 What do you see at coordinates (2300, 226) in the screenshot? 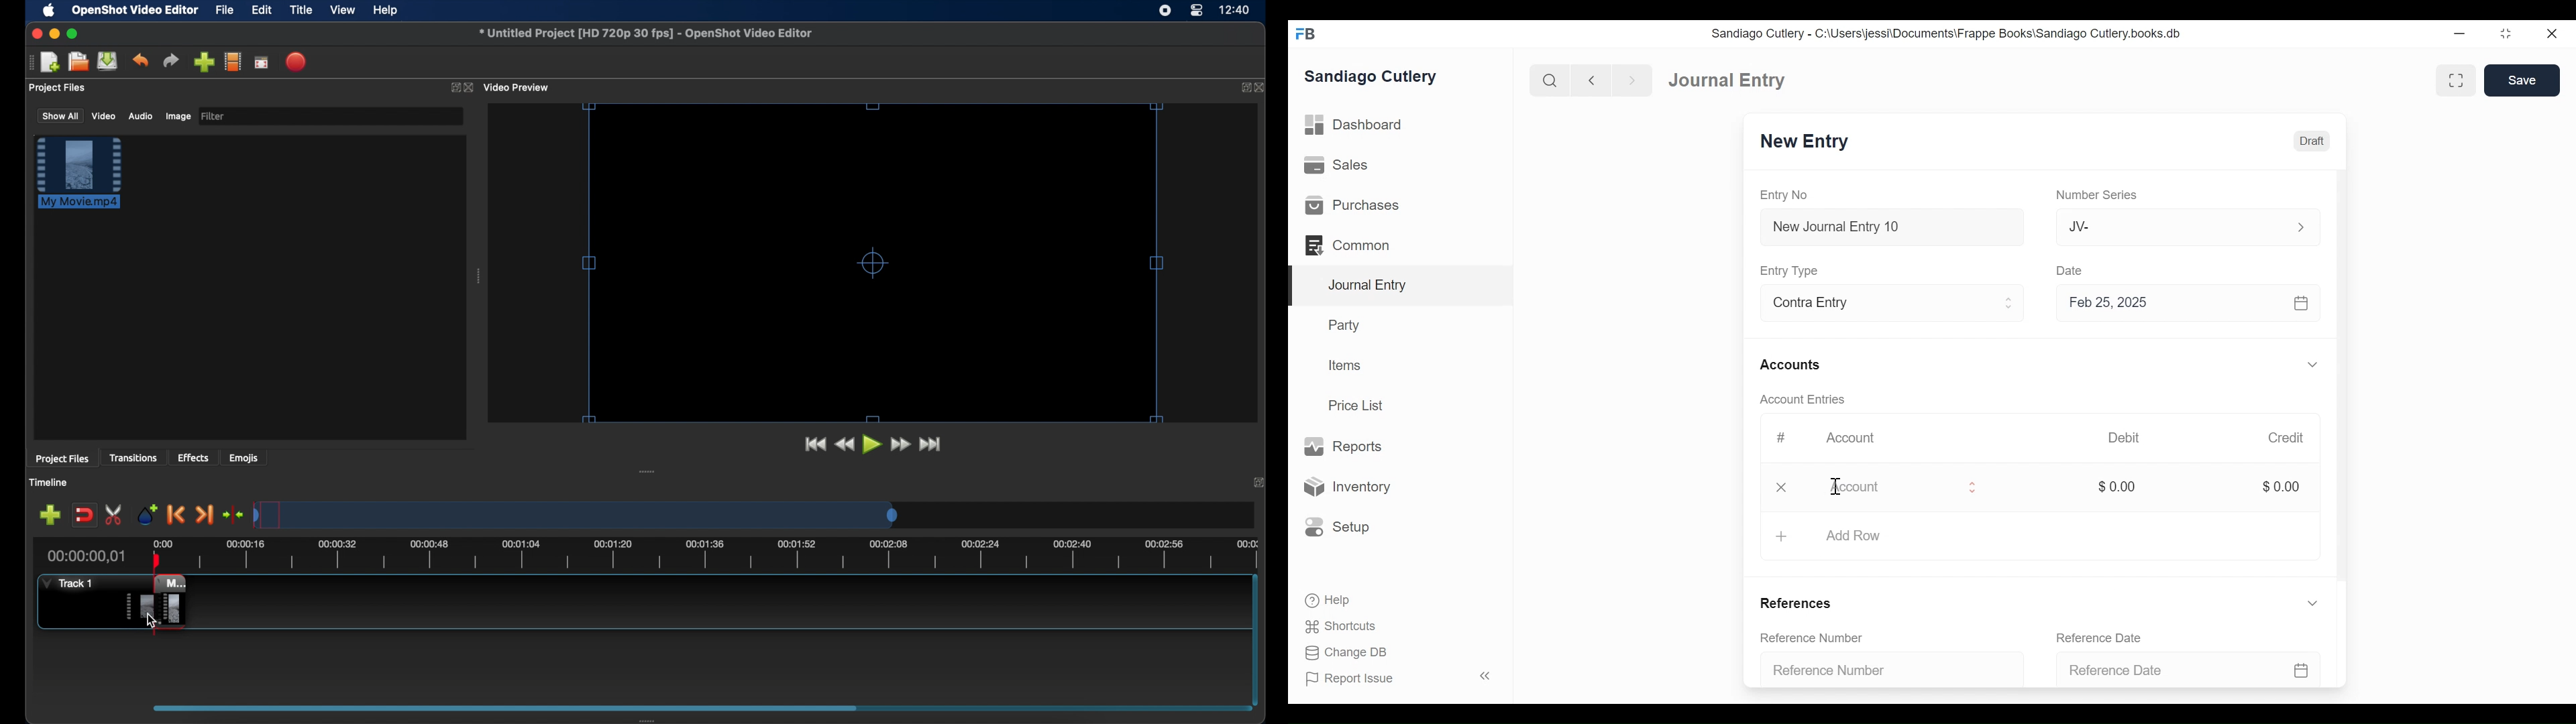
I see `Expand` at bounding box center [2300, 226].